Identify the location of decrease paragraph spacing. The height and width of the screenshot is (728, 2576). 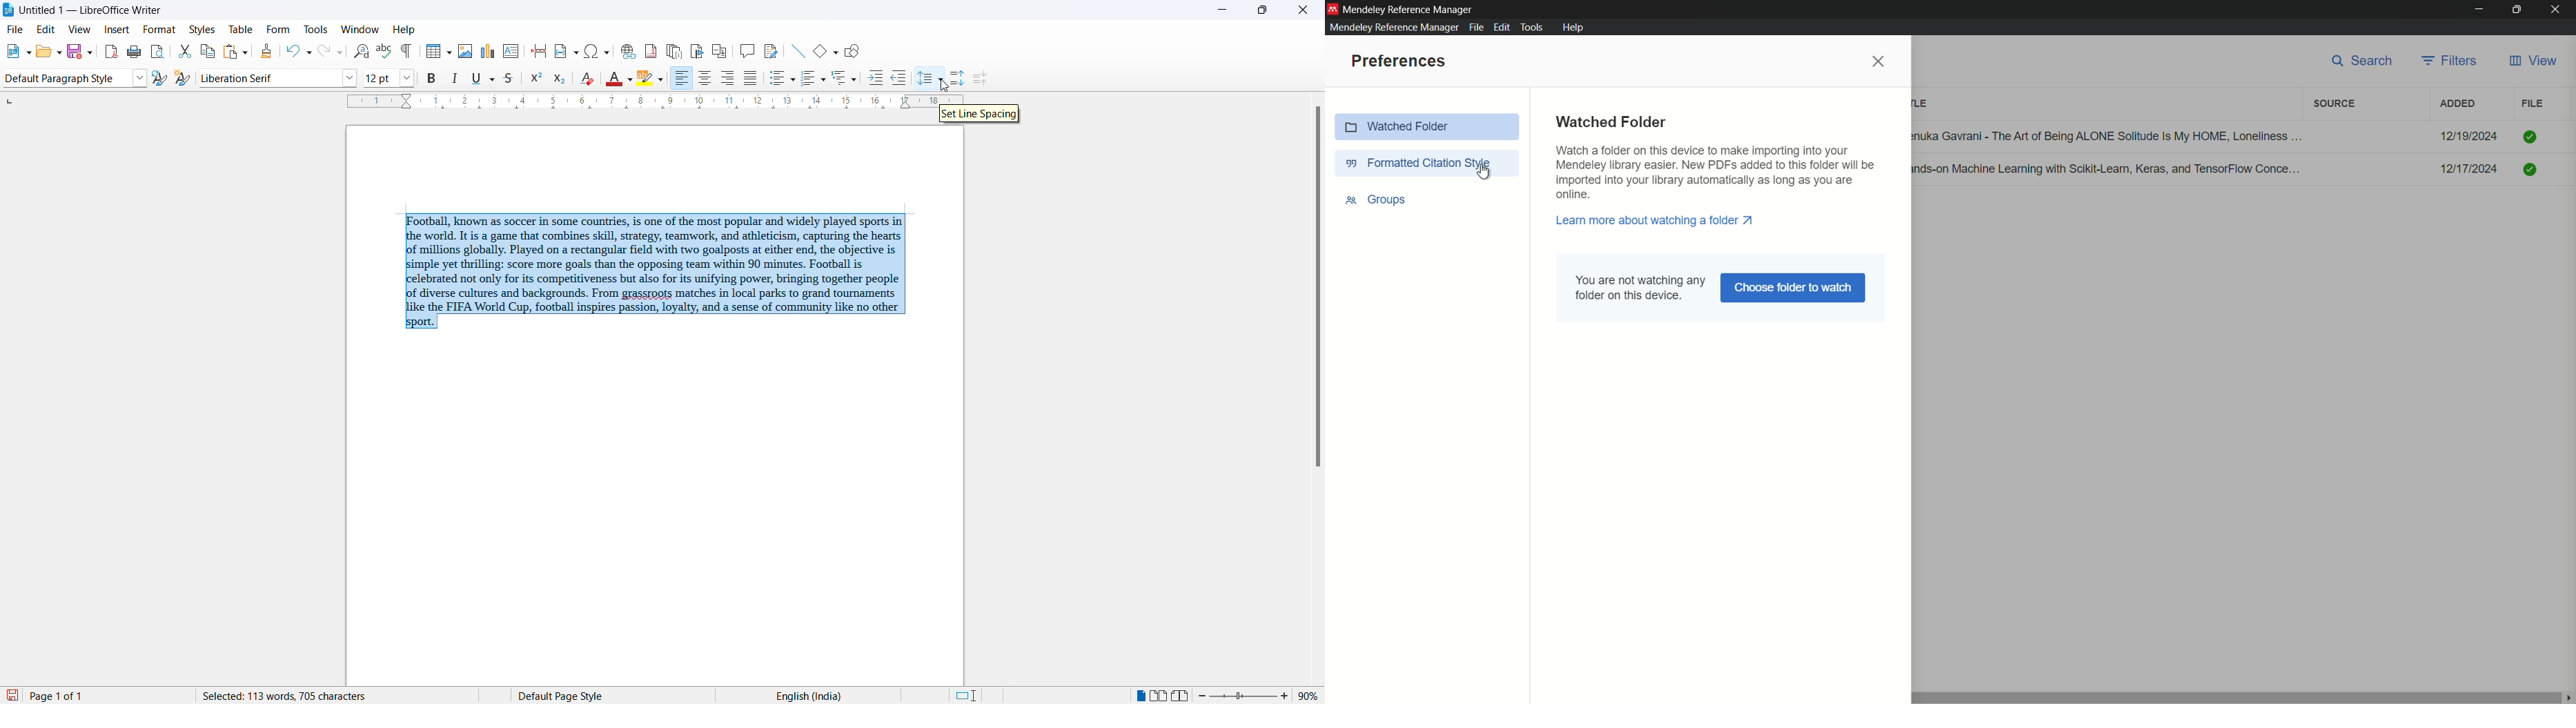
(979, 79).